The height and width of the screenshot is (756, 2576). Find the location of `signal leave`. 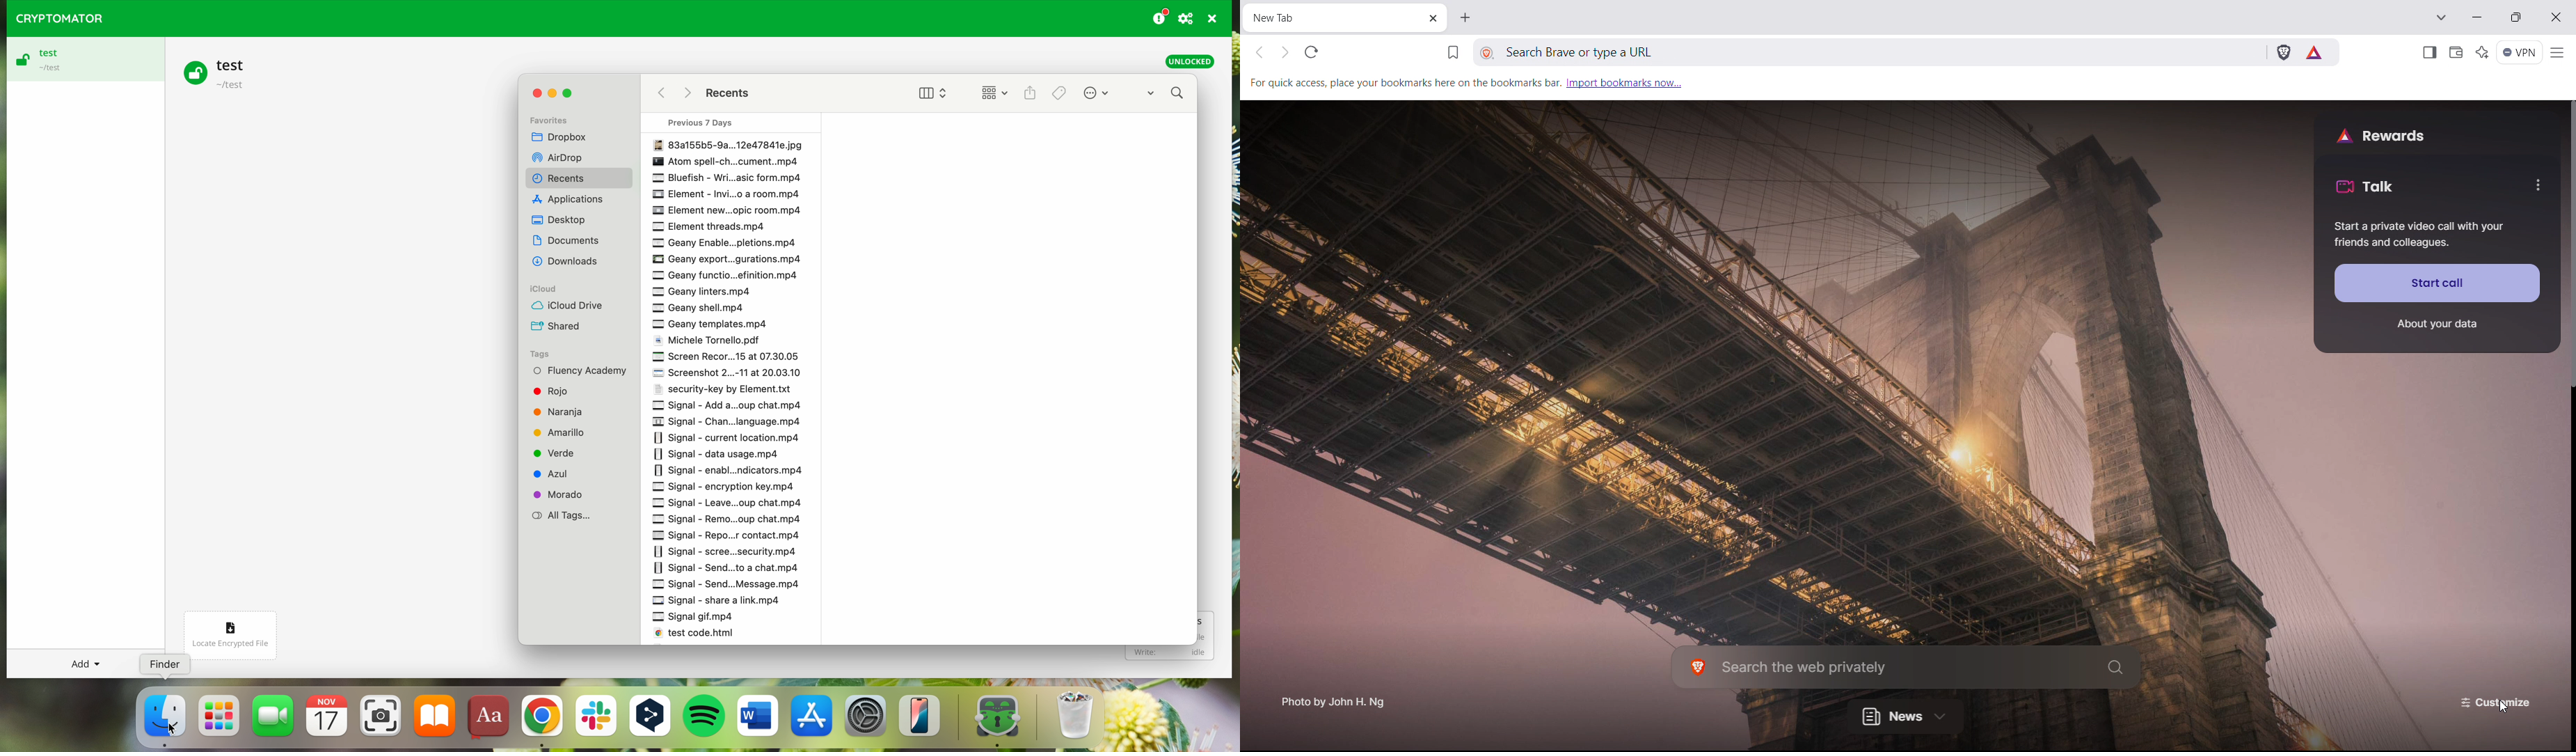

signal leave is located at coordinates (740, 504).